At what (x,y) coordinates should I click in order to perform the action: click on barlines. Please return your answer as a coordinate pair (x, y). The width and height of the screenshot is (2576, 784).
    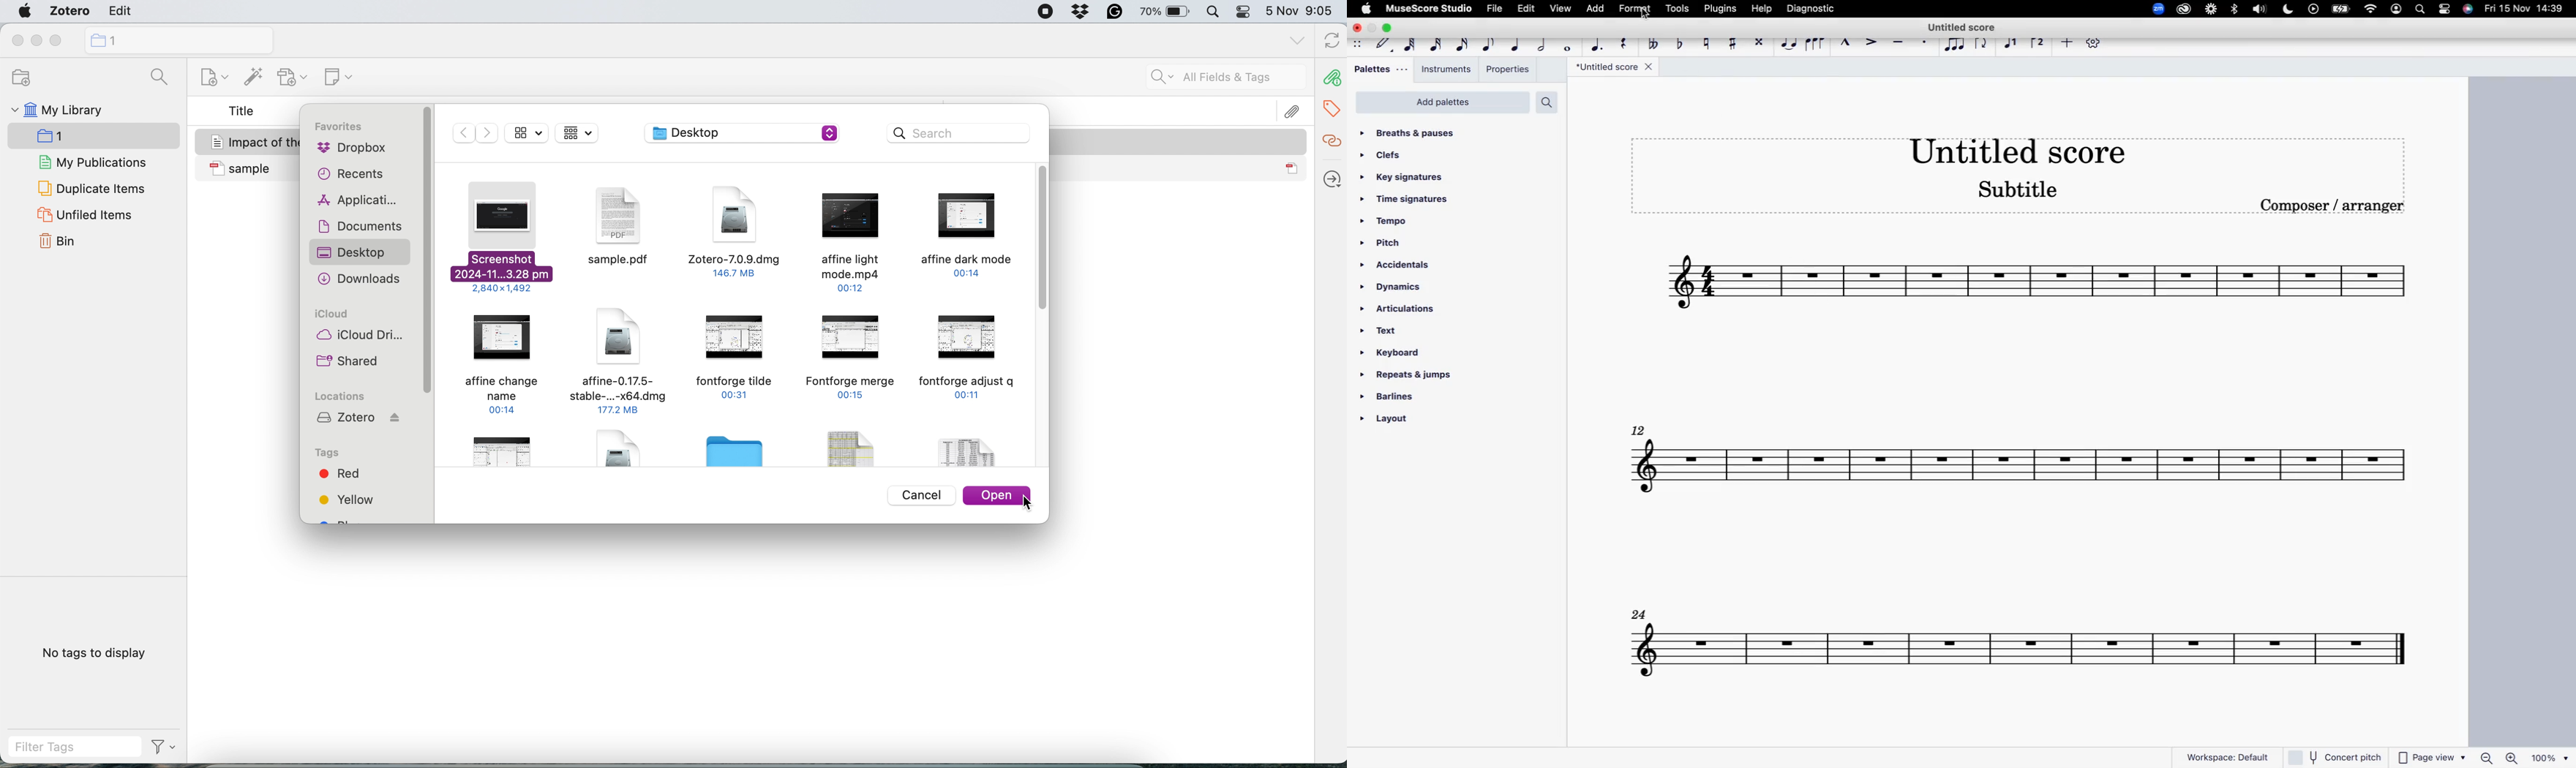
    Looking at the image, I should click on (1394, 398).